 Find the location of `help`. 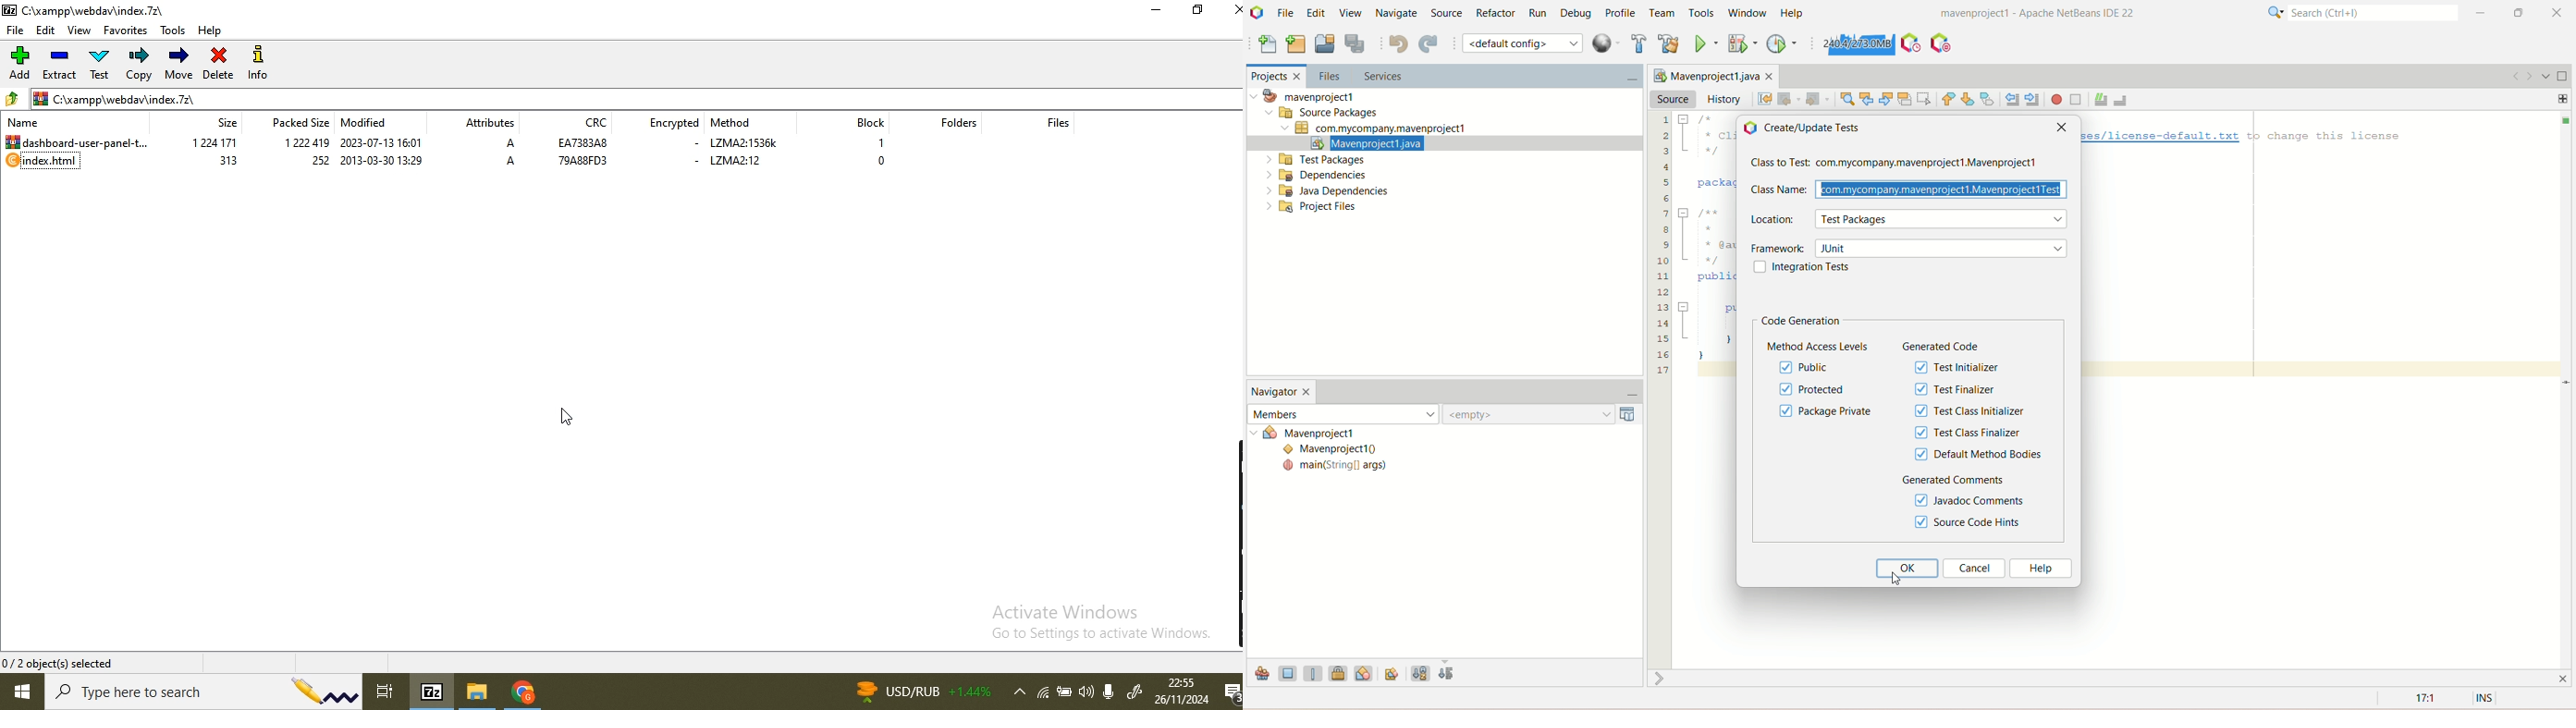

help is located at coordinates (213, 30).